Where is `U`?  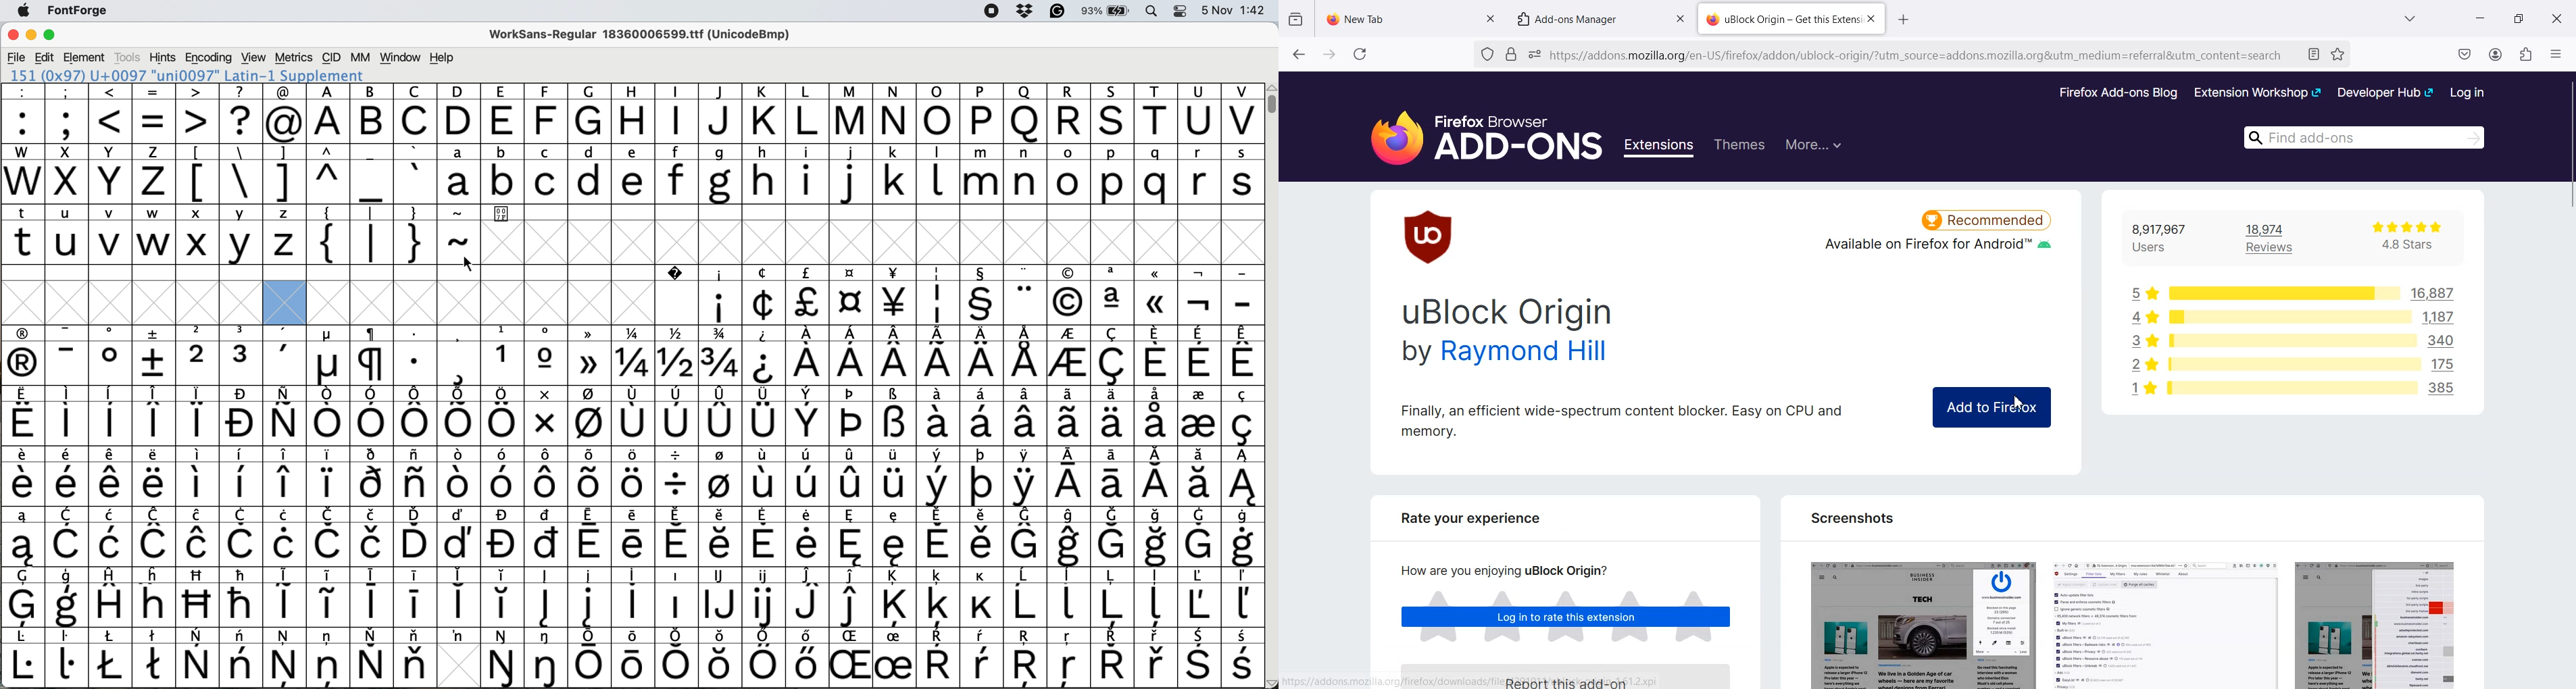
U is located at coordinates (1199, 114).